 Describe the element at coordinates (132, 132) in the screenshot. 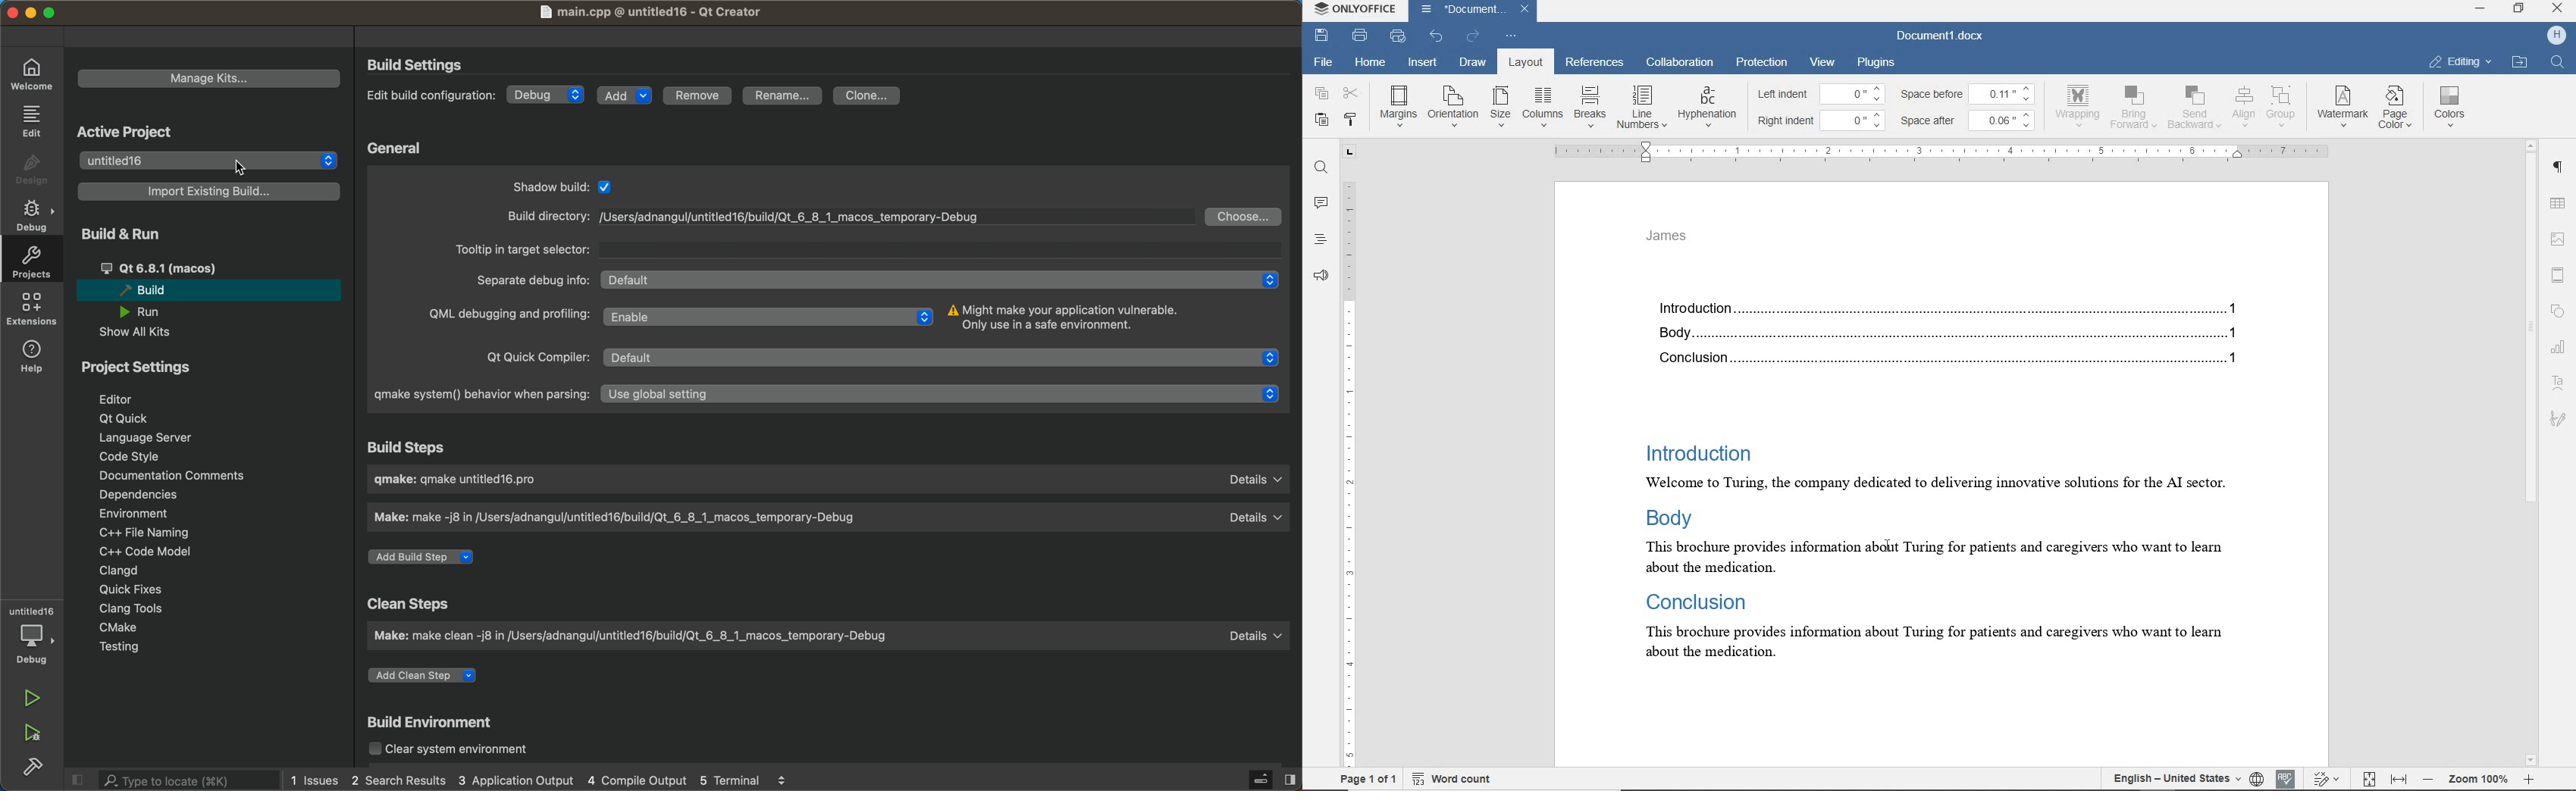

I see `active project` at that location.